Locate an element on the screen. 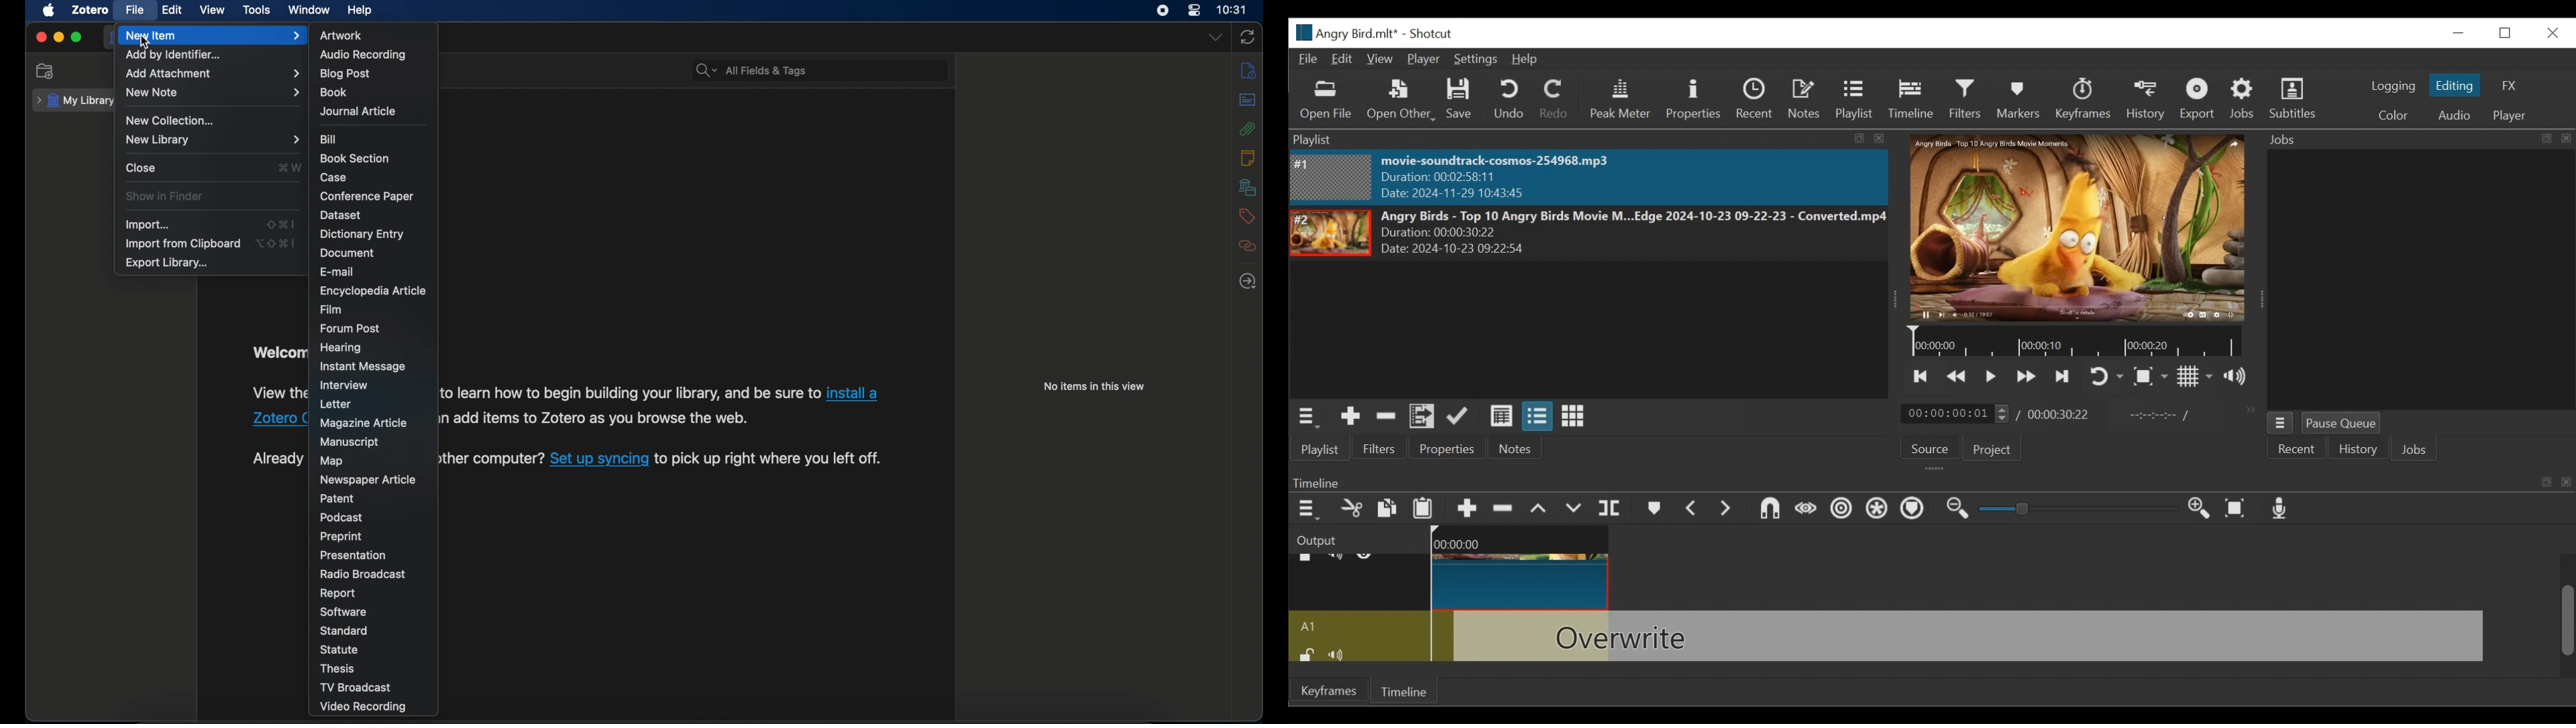  Copy is located at coordinates (1389, 509).